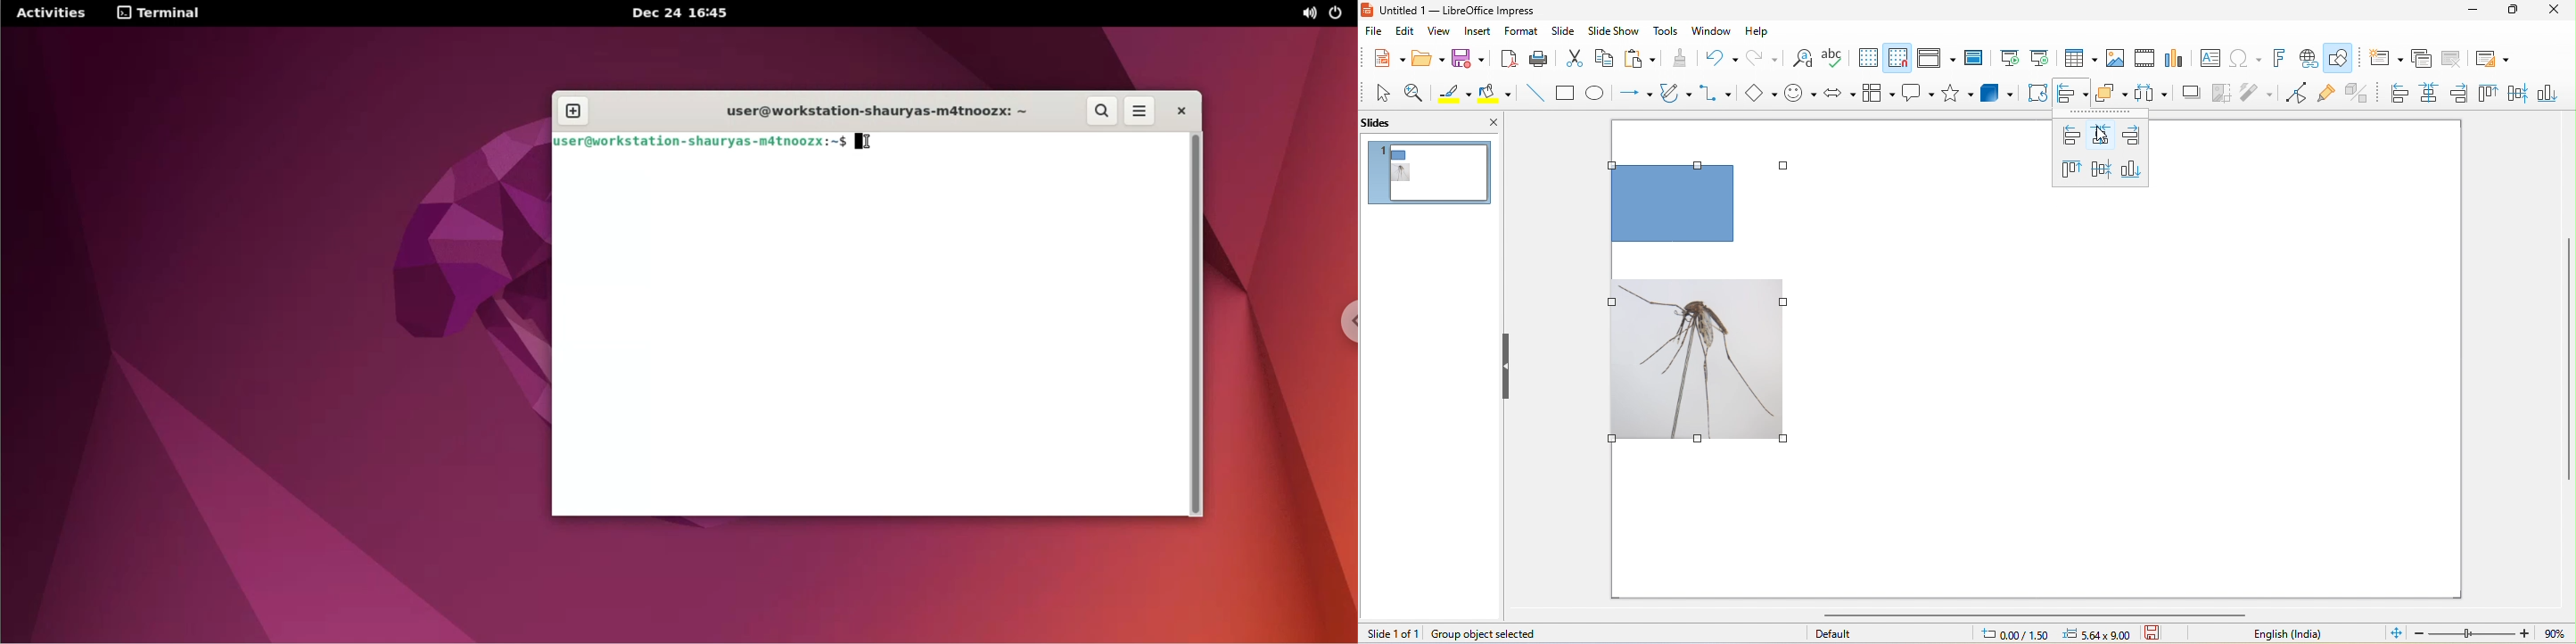 The image size is (2576, 644). I want to click on start from current slide, so click(2044, 60).